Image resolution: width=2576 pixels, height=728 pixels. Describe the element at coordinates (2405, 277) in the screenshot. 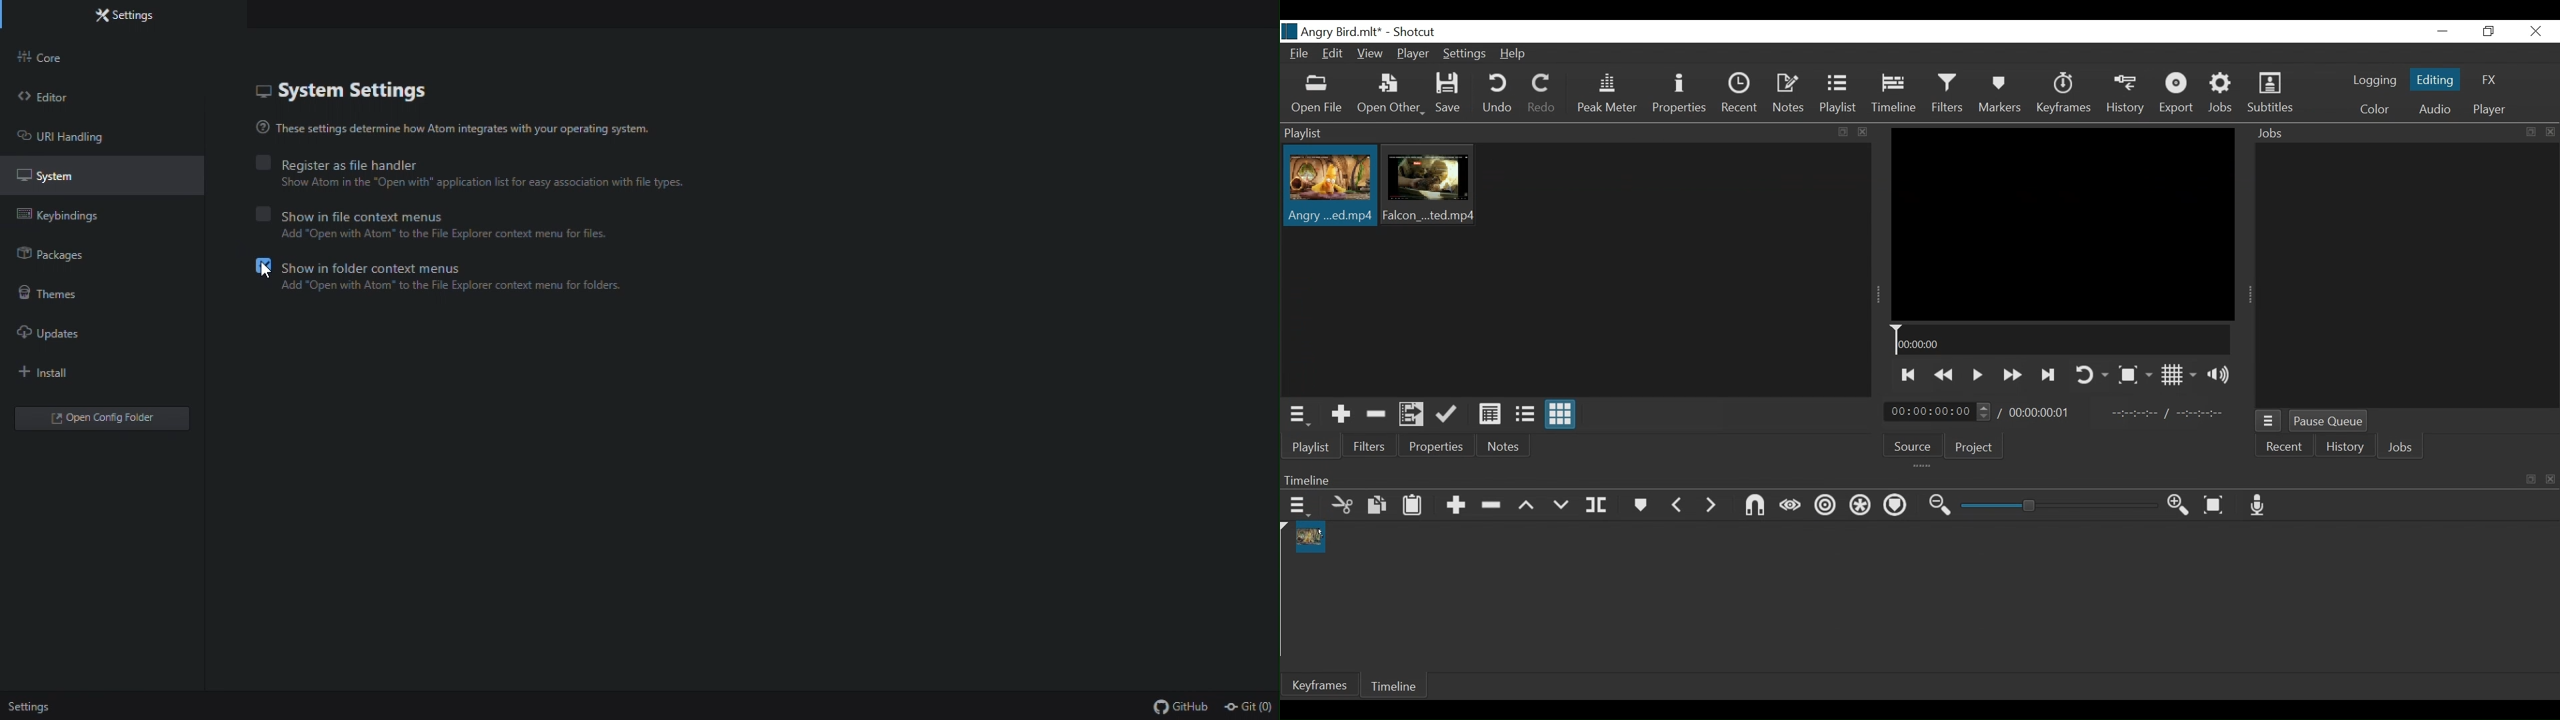

I see `Jobs Panel` at that location.